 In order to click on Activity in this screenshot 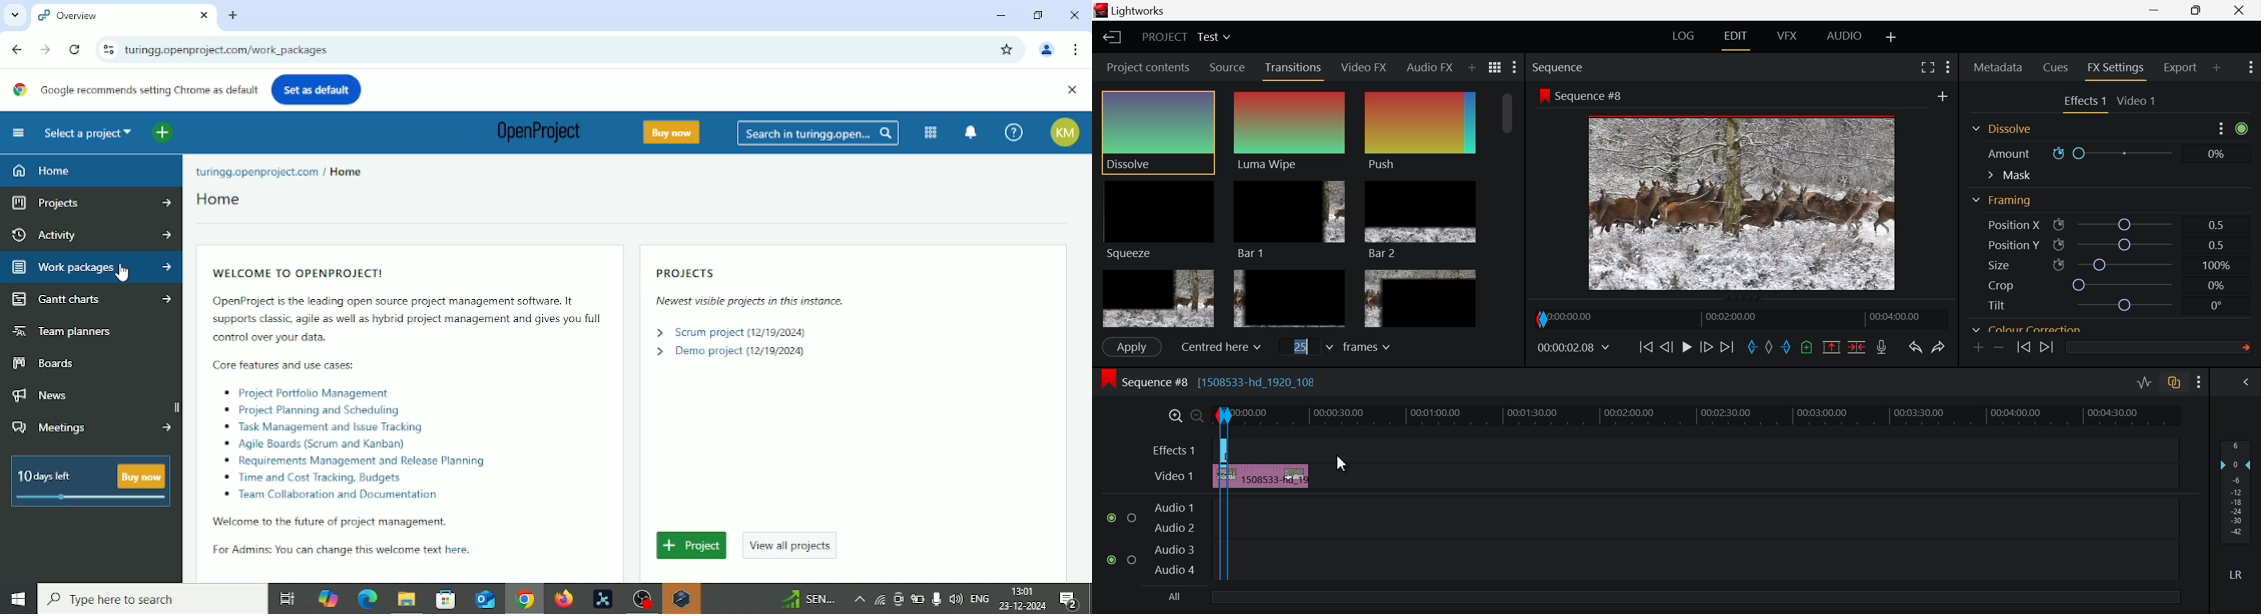, I will do `click(91, 235)`.